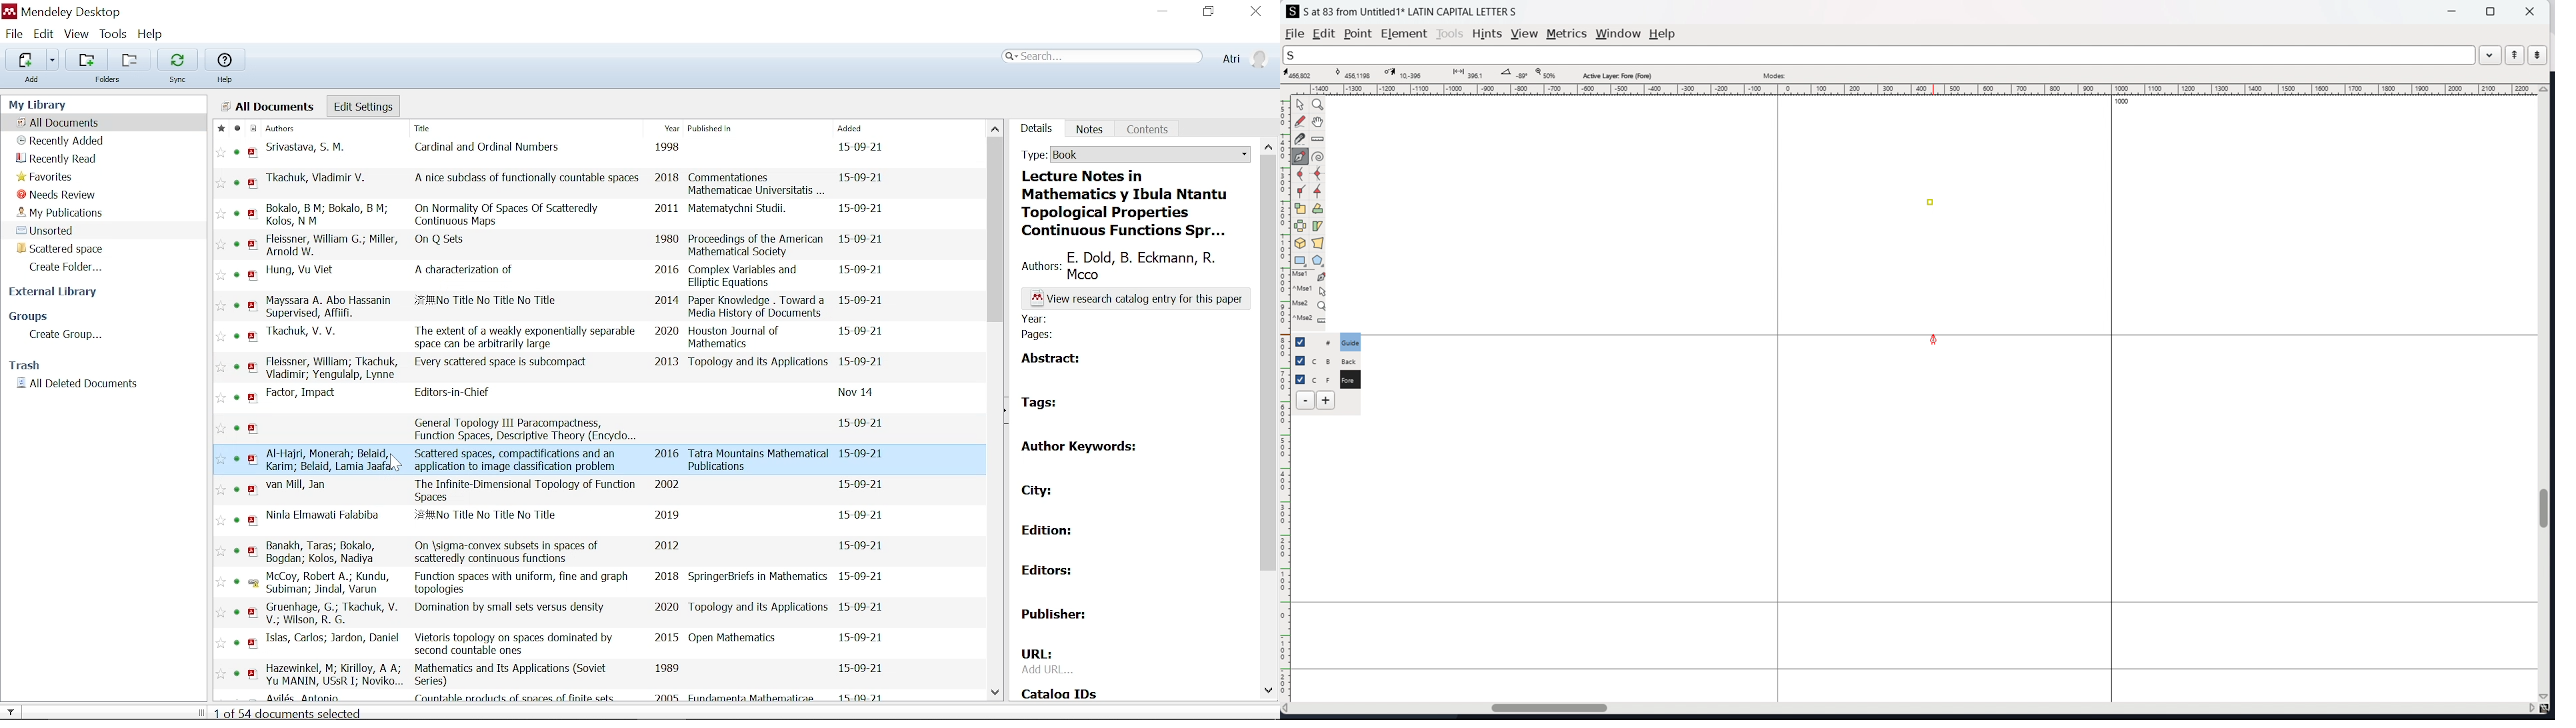  What do you see at coordinates (668, 240) in the screenshot?
I see `1980` at bounding box center [668, 240].